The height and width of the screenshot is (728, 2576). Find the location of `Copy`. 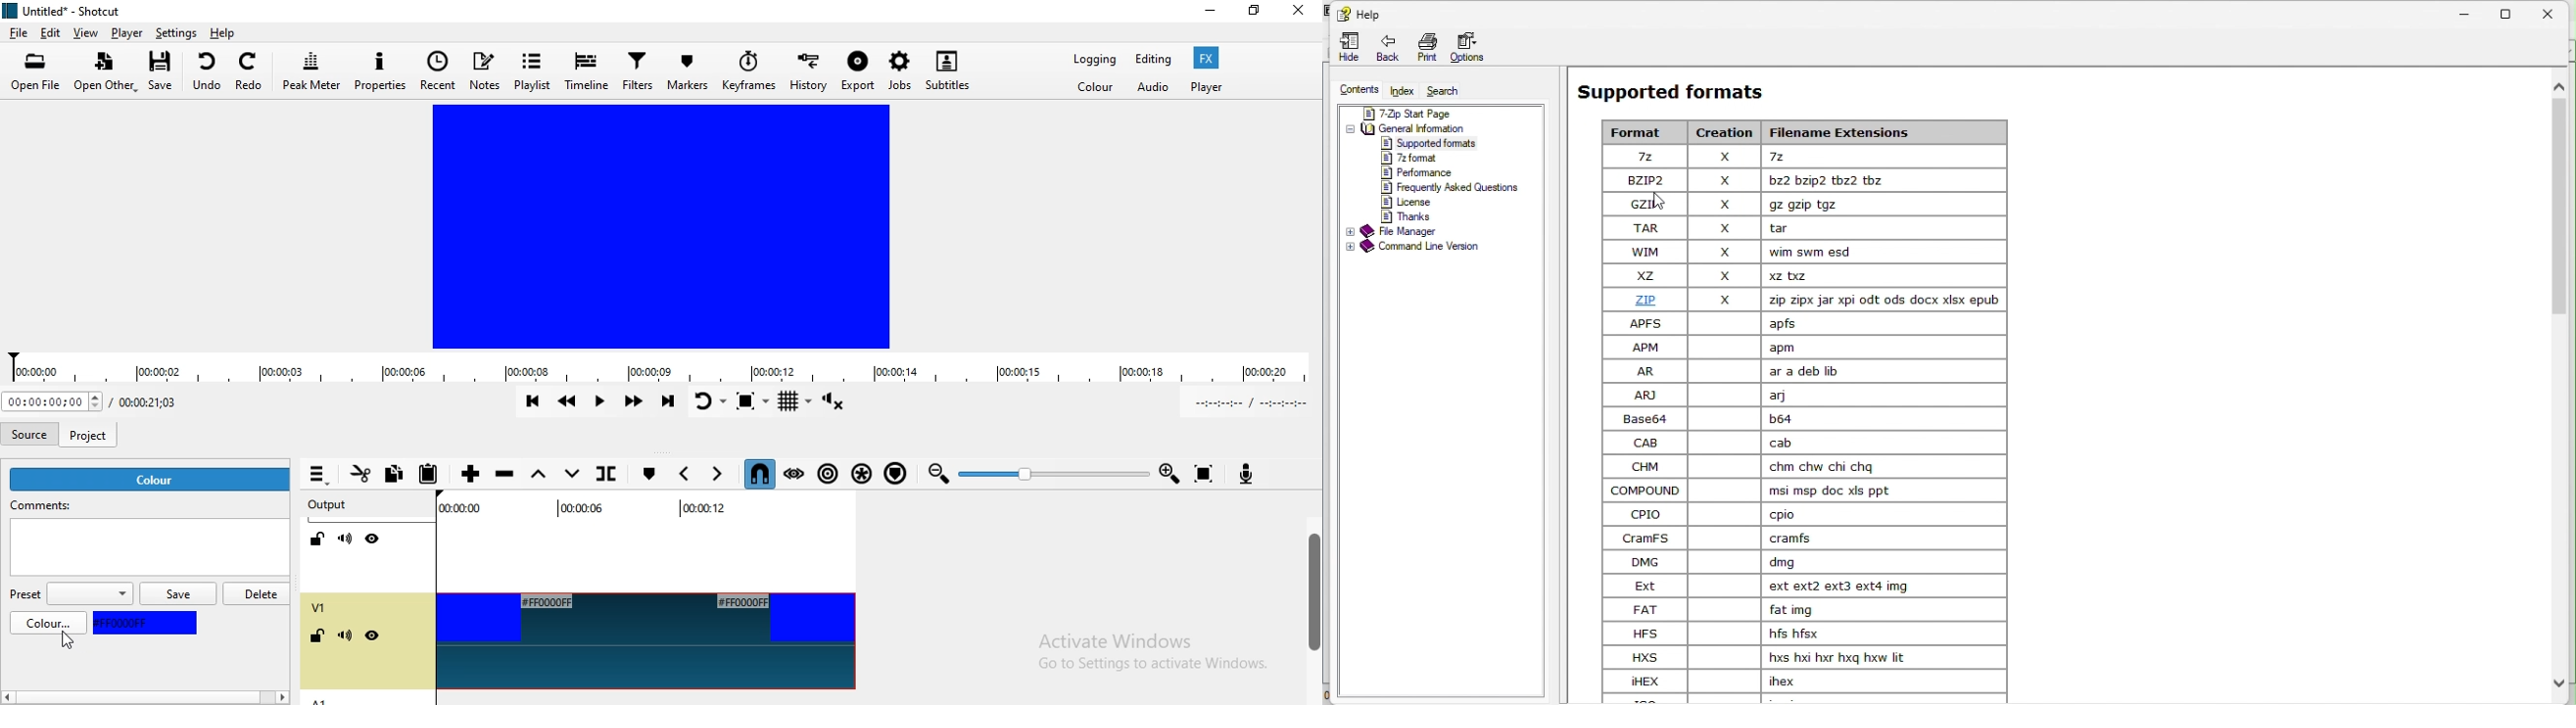

Copy is located at coordinates (398, 473).